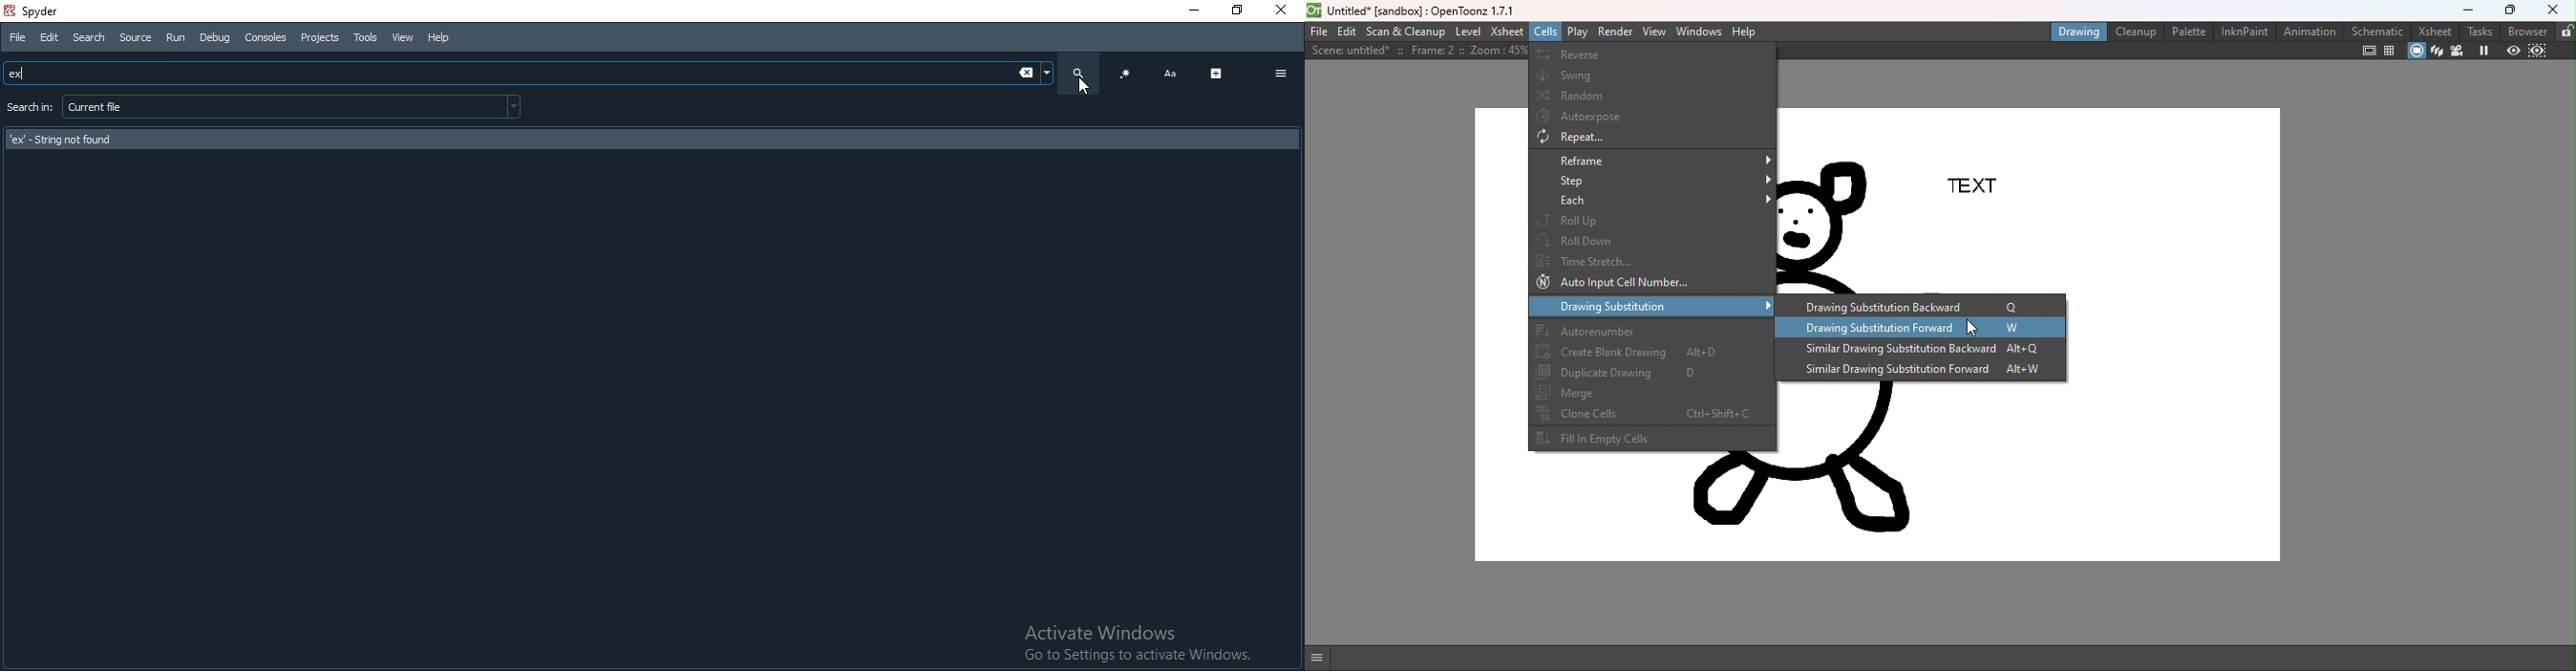 This screenshot has height=672, width=2576. I want to click on Minimise, so click(1192, 10).